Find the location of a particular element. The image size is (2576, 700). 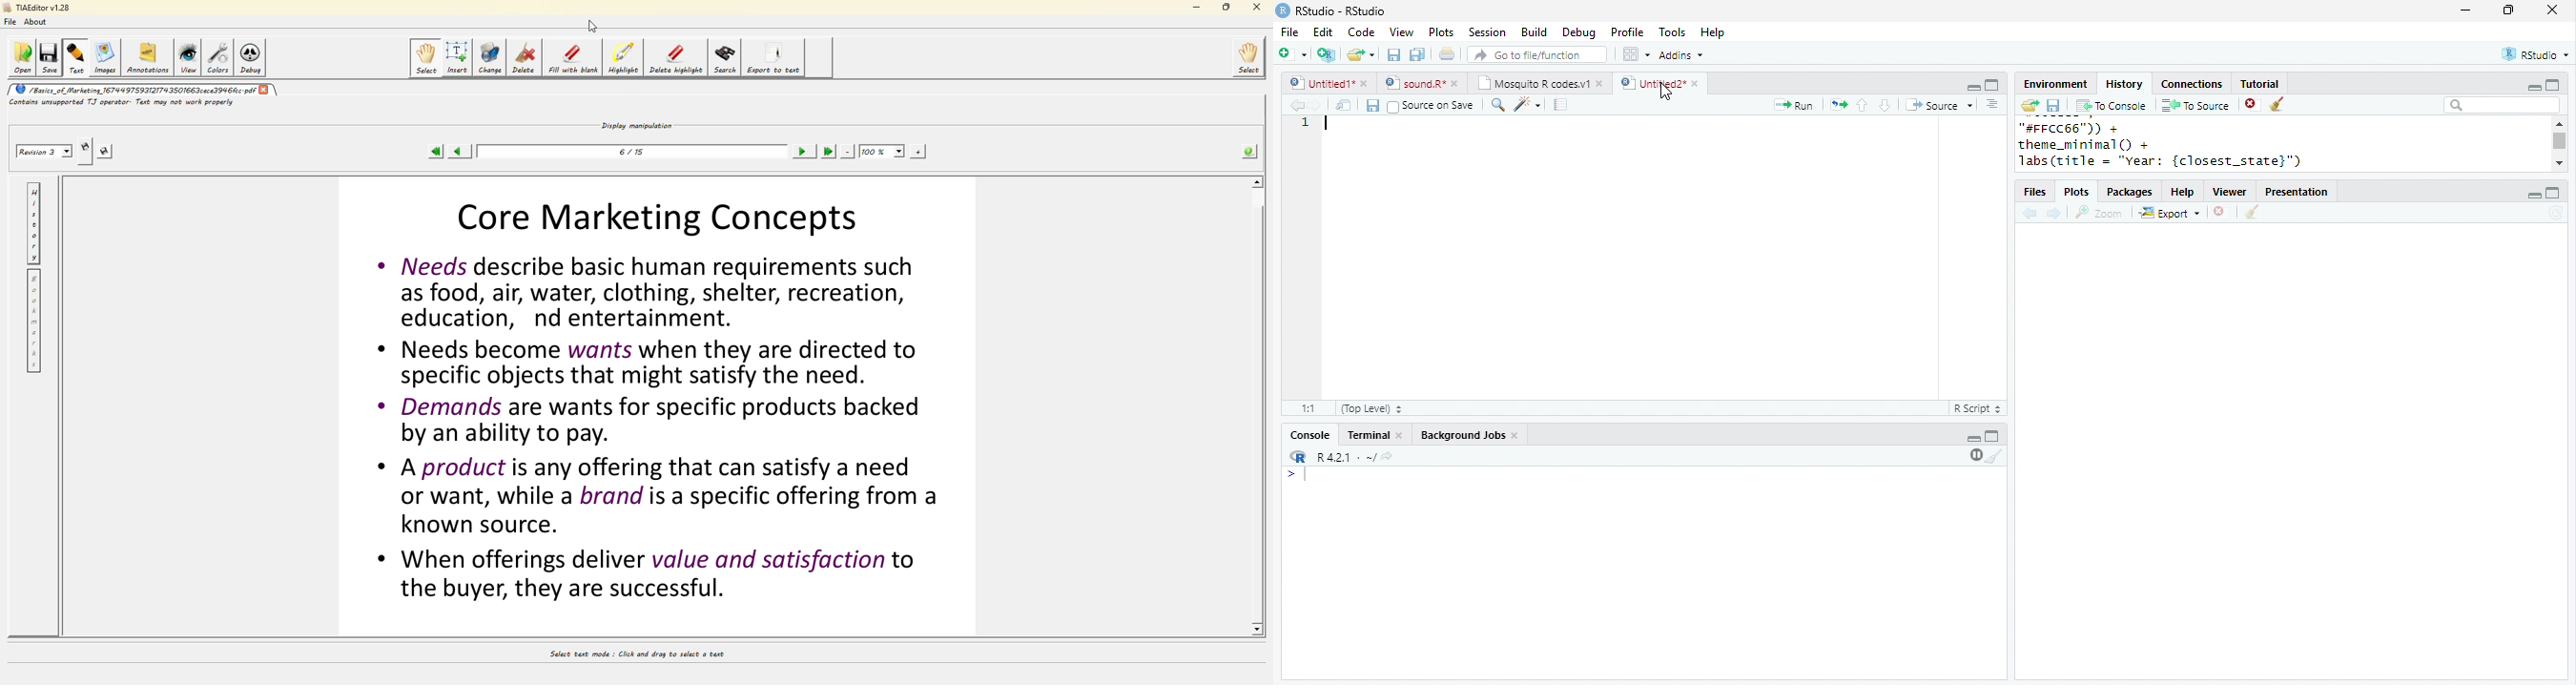

minimize is located at coordinates (2464, 10).